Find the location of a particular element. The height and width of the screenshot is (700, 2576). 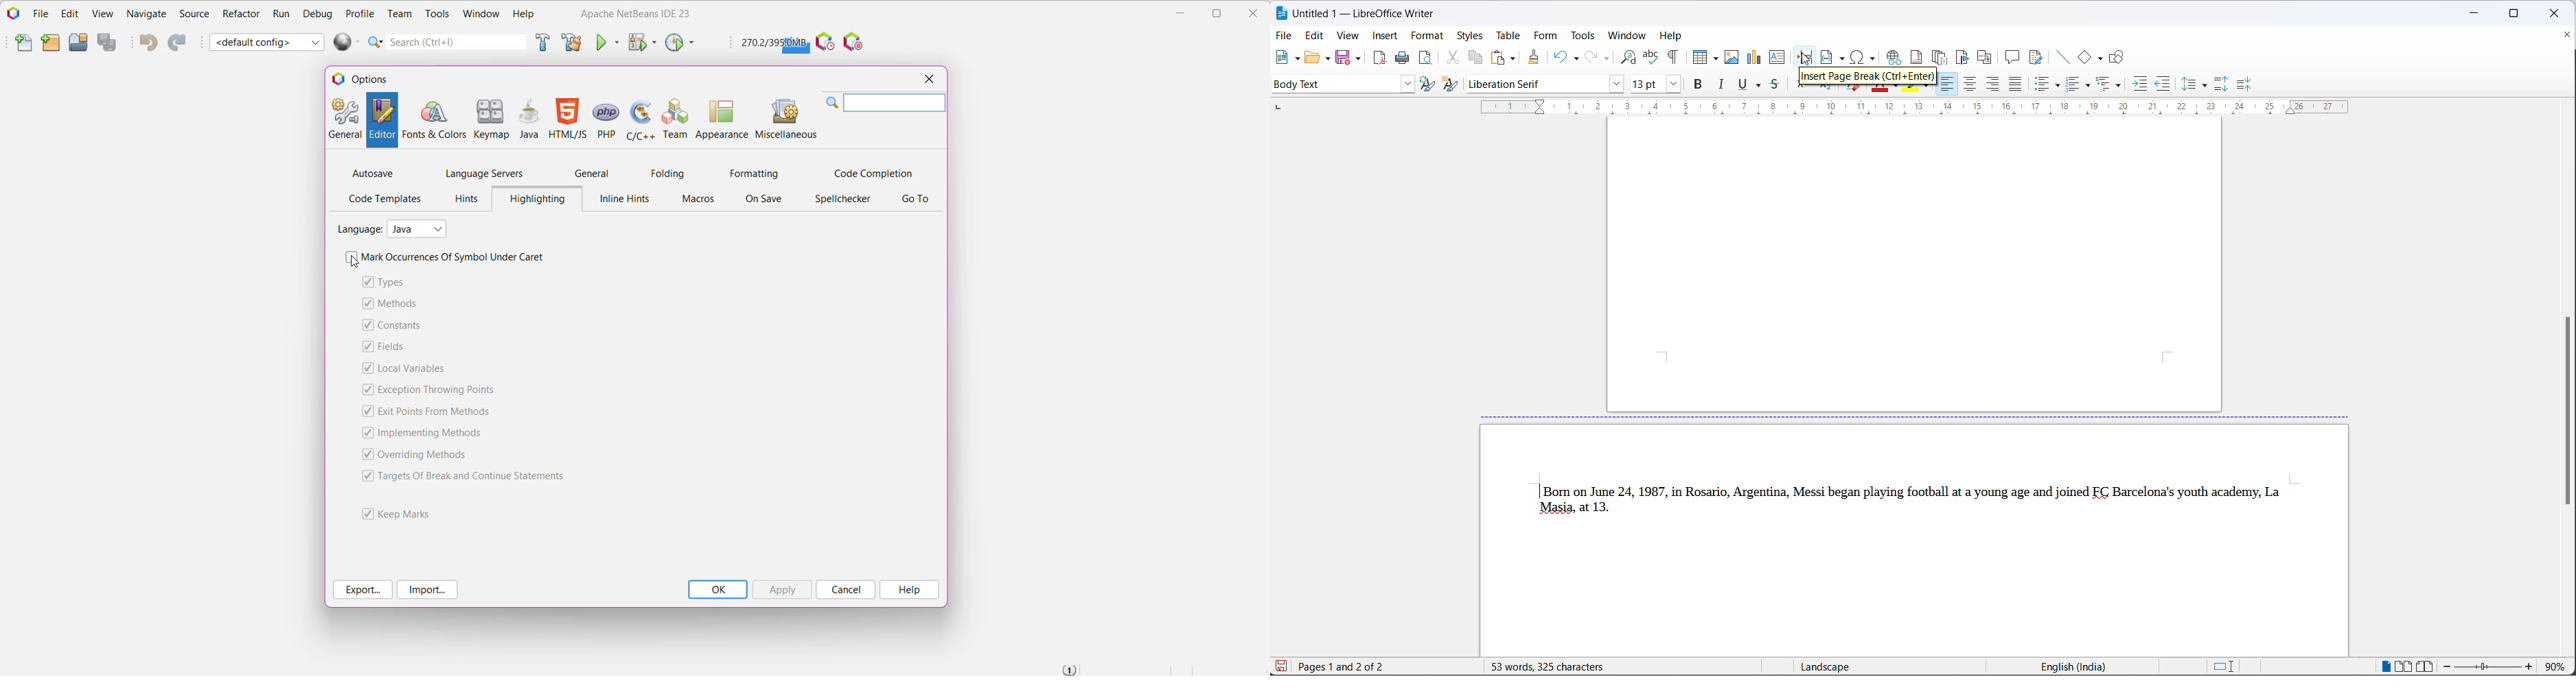

help is located at coordinates (1672, 36).